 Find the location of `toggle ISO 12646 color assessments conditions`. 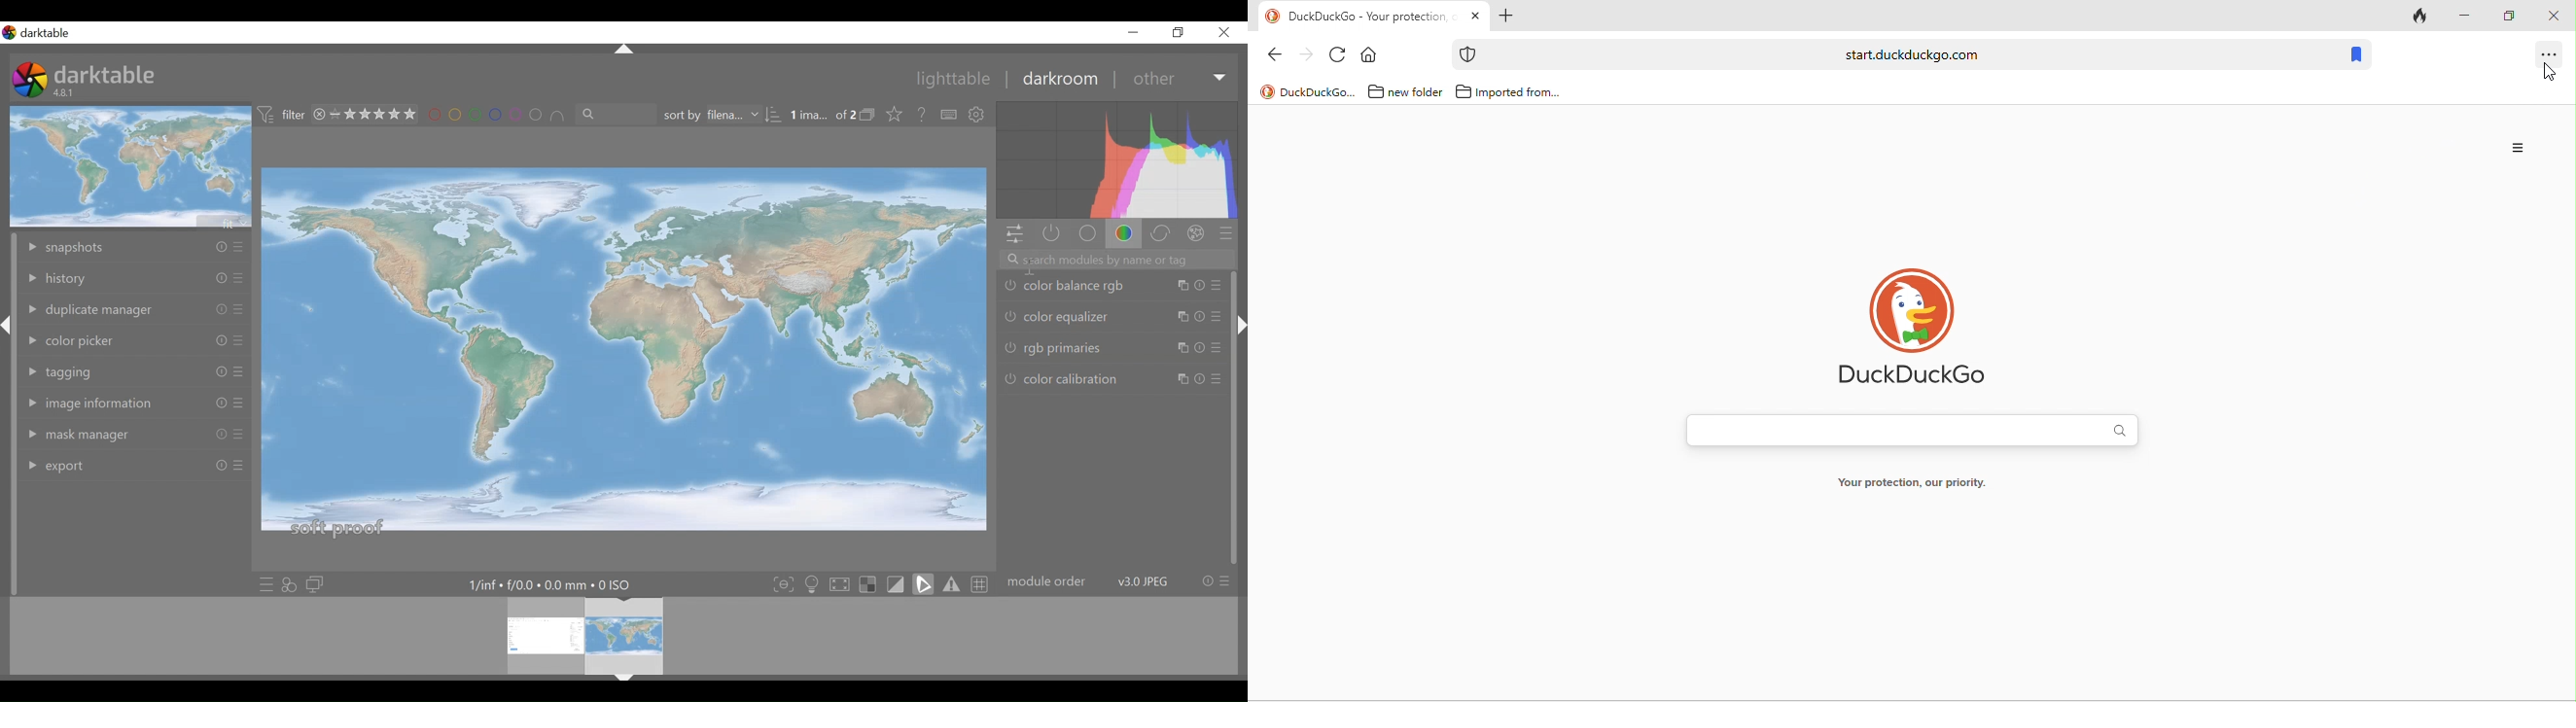

toggle ISO 12646 color assessments conditions is located at coordinates (814, 583).